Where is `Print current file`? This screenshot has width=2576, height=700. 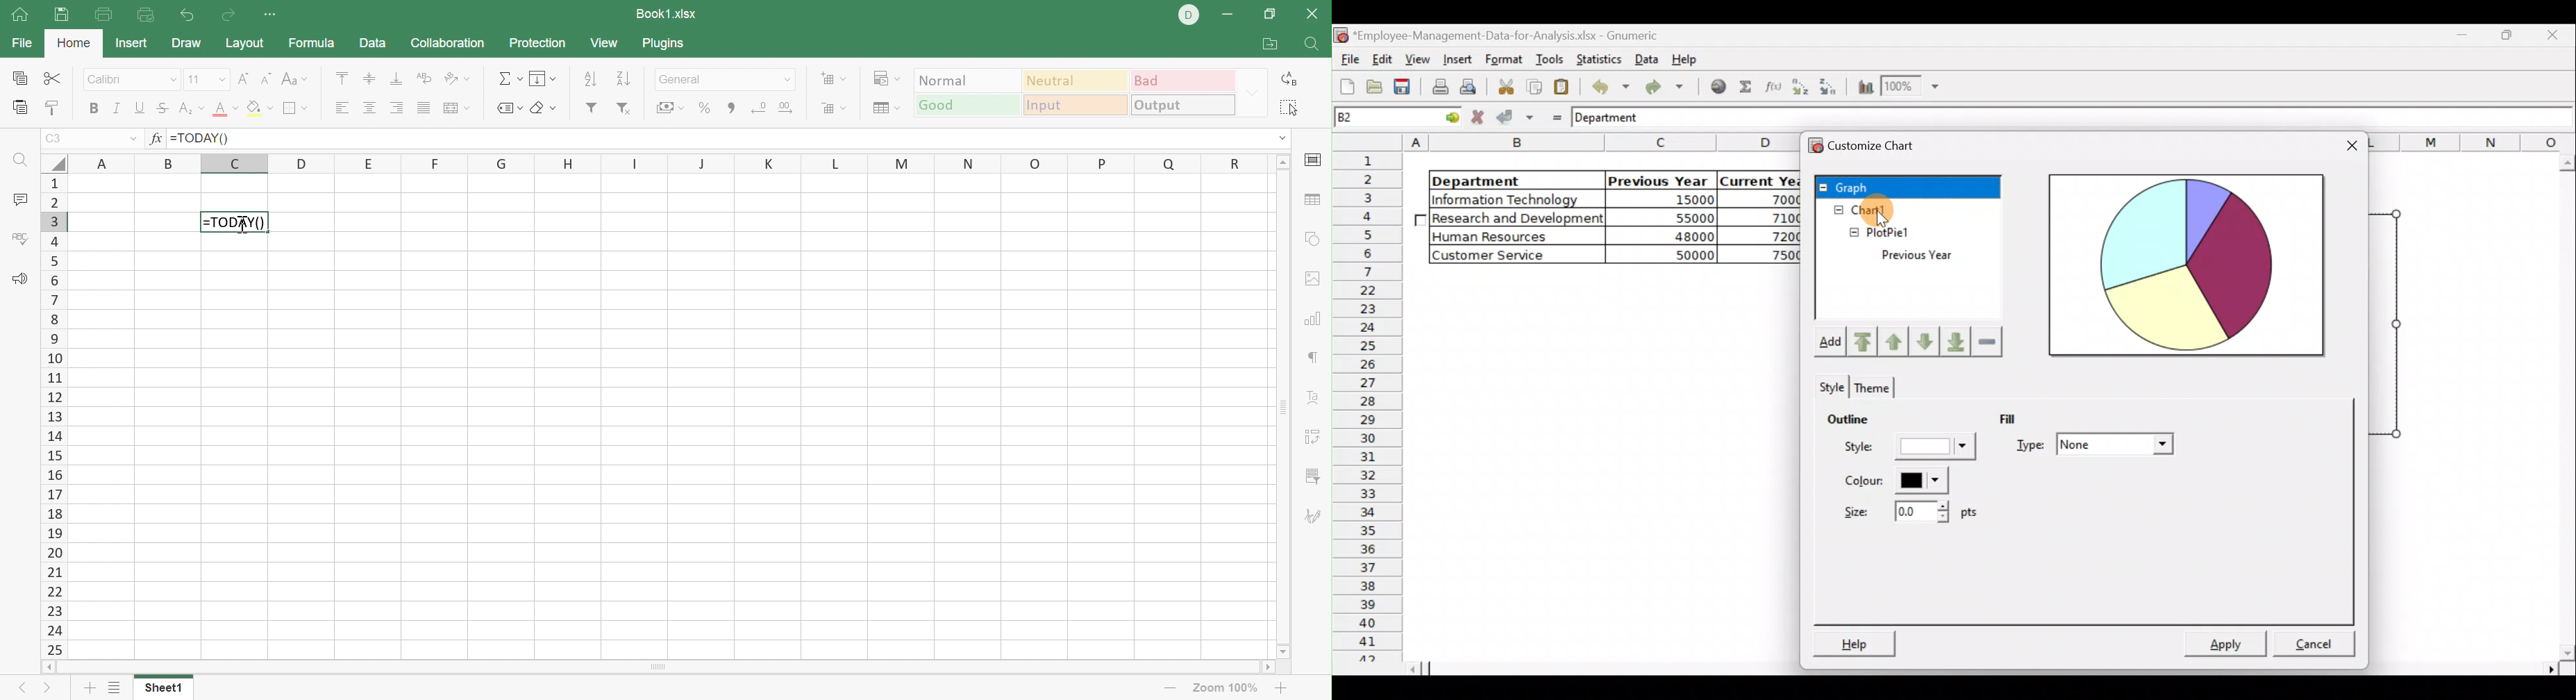
Print current file is located at coordinates (1438, 88).